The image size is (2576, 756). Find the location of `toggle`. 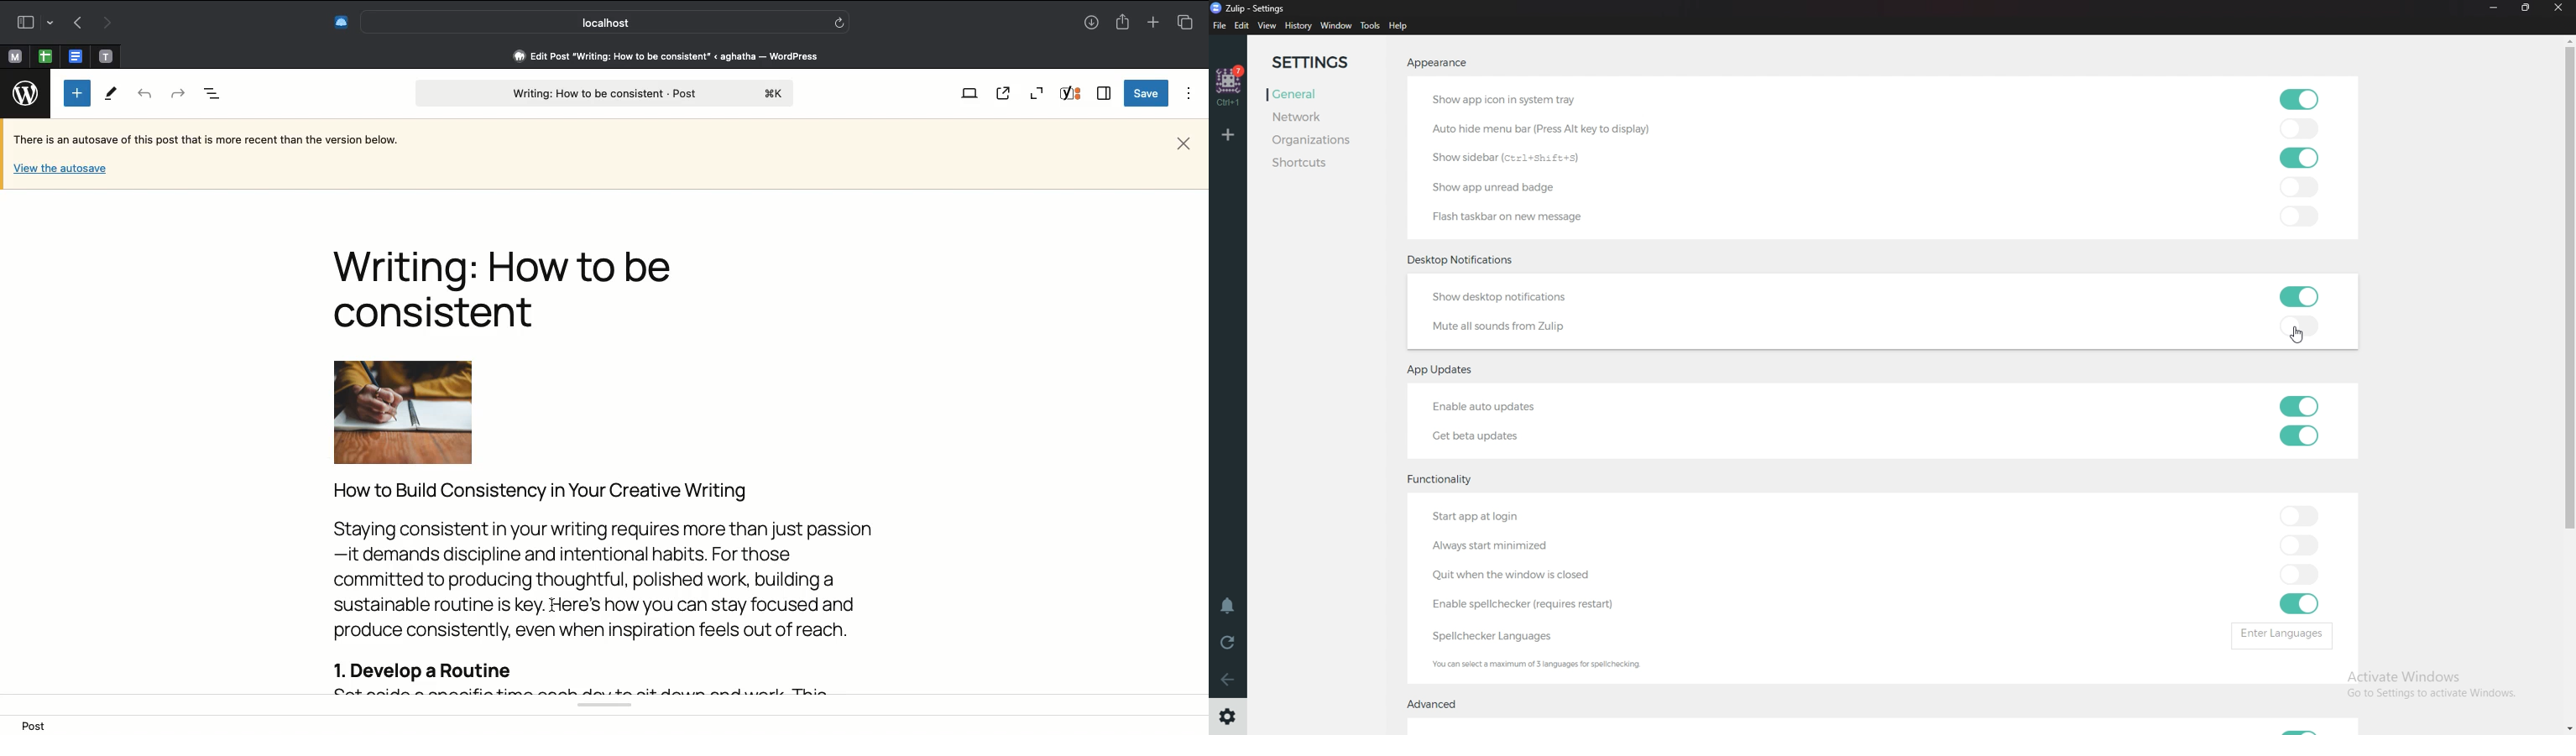

toggle is located at coordinates (2303, 325).